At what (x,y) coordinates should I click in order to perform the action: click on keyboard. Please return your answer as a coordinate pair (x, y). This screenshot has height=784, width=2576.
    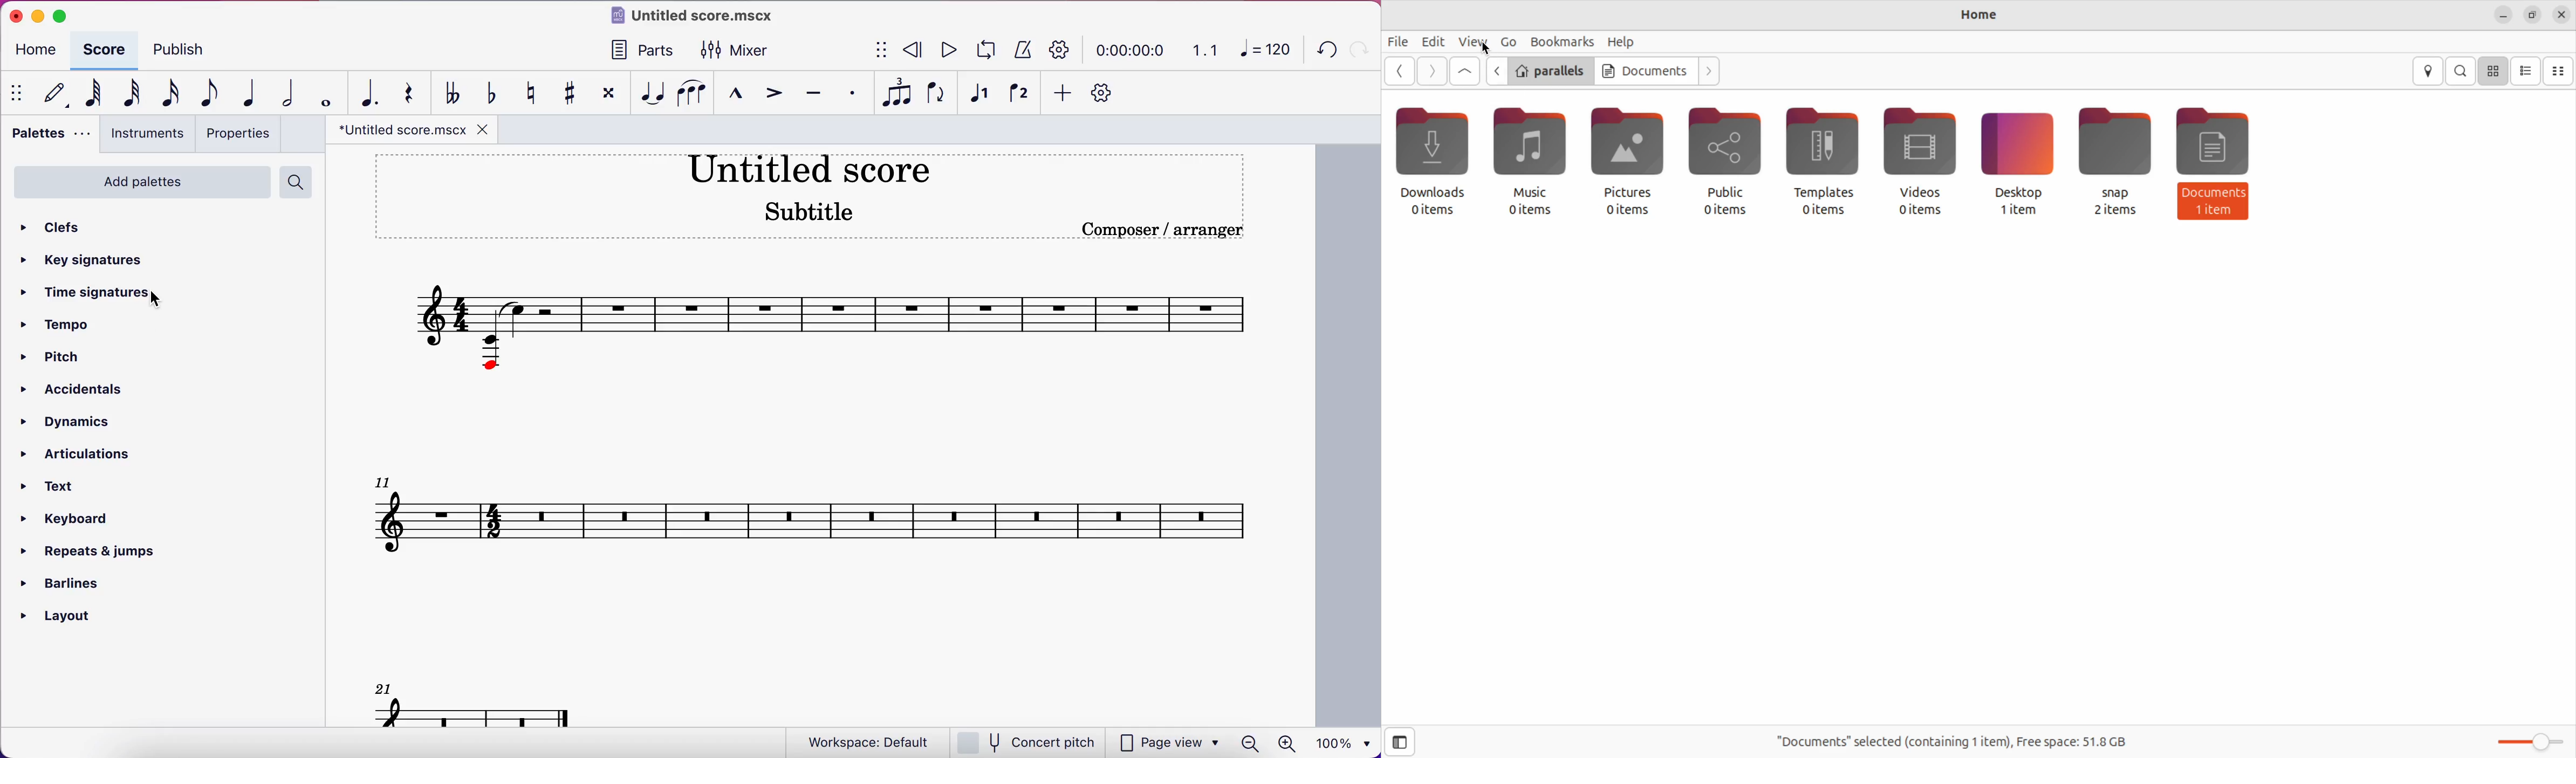
    Looking at the image, I should click on (67, 519).